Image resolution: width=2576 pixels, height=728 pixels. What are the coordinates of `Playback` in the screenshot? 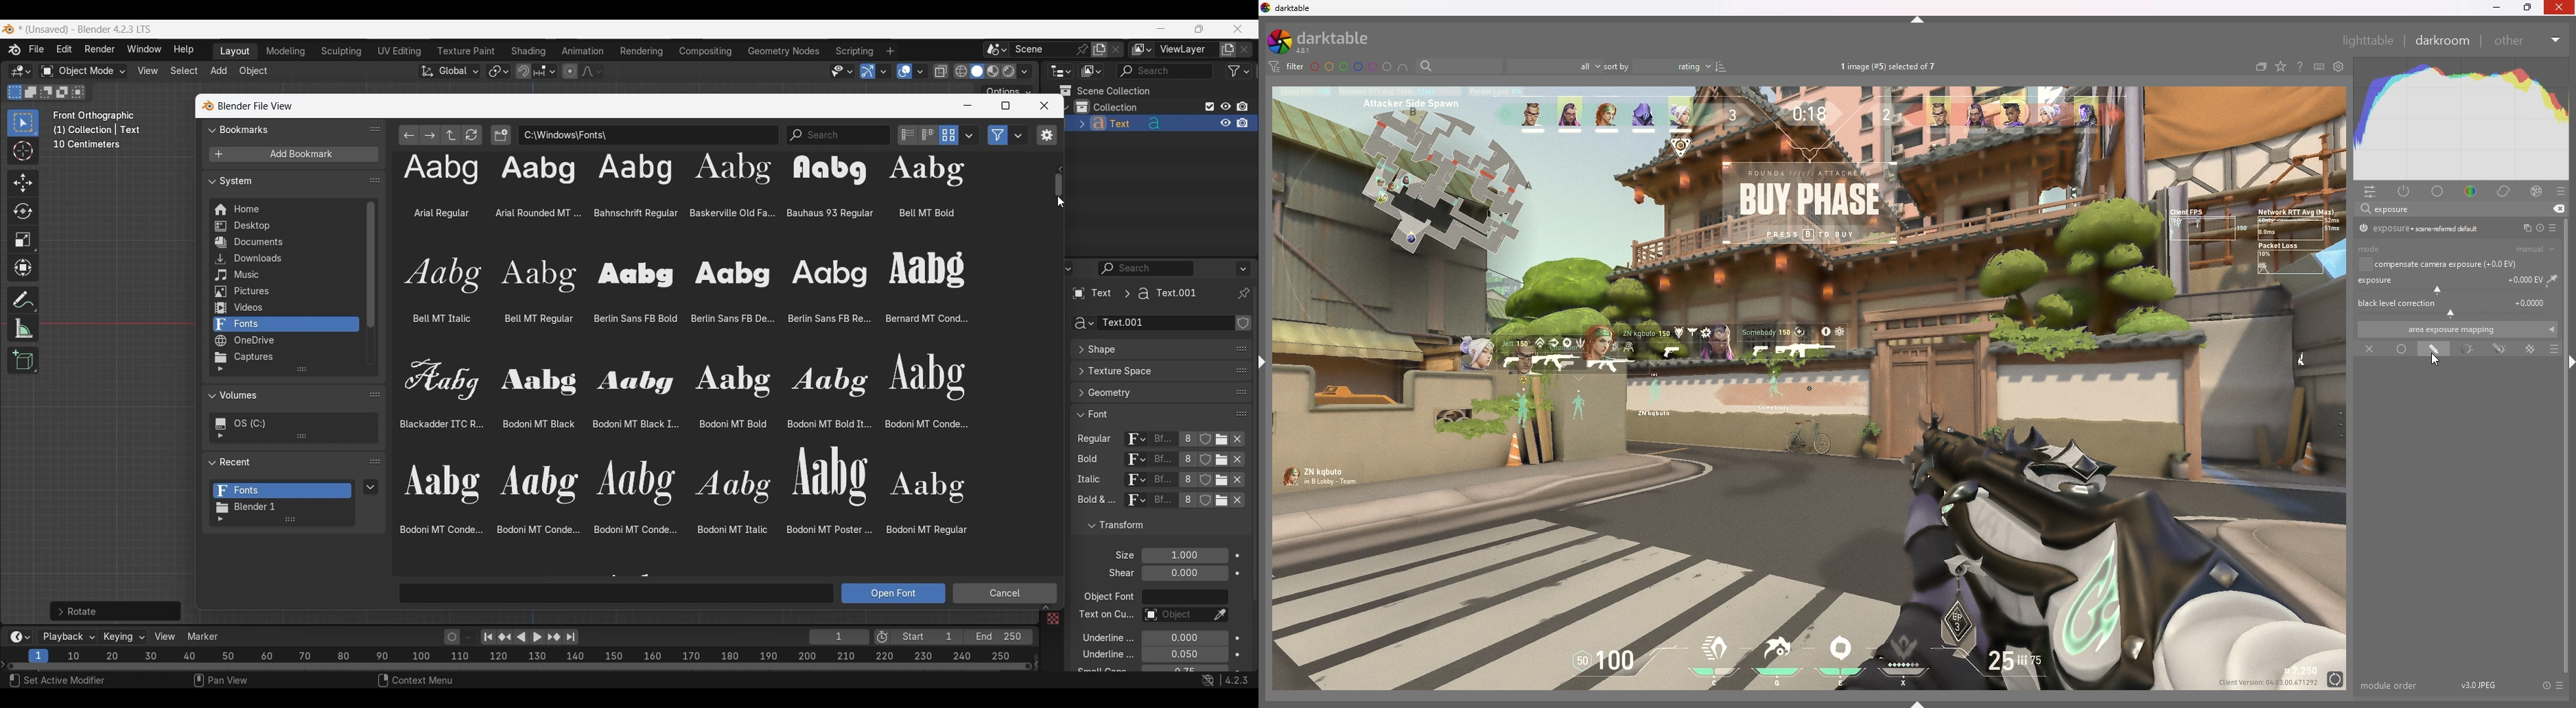 It's located at (68, 637).